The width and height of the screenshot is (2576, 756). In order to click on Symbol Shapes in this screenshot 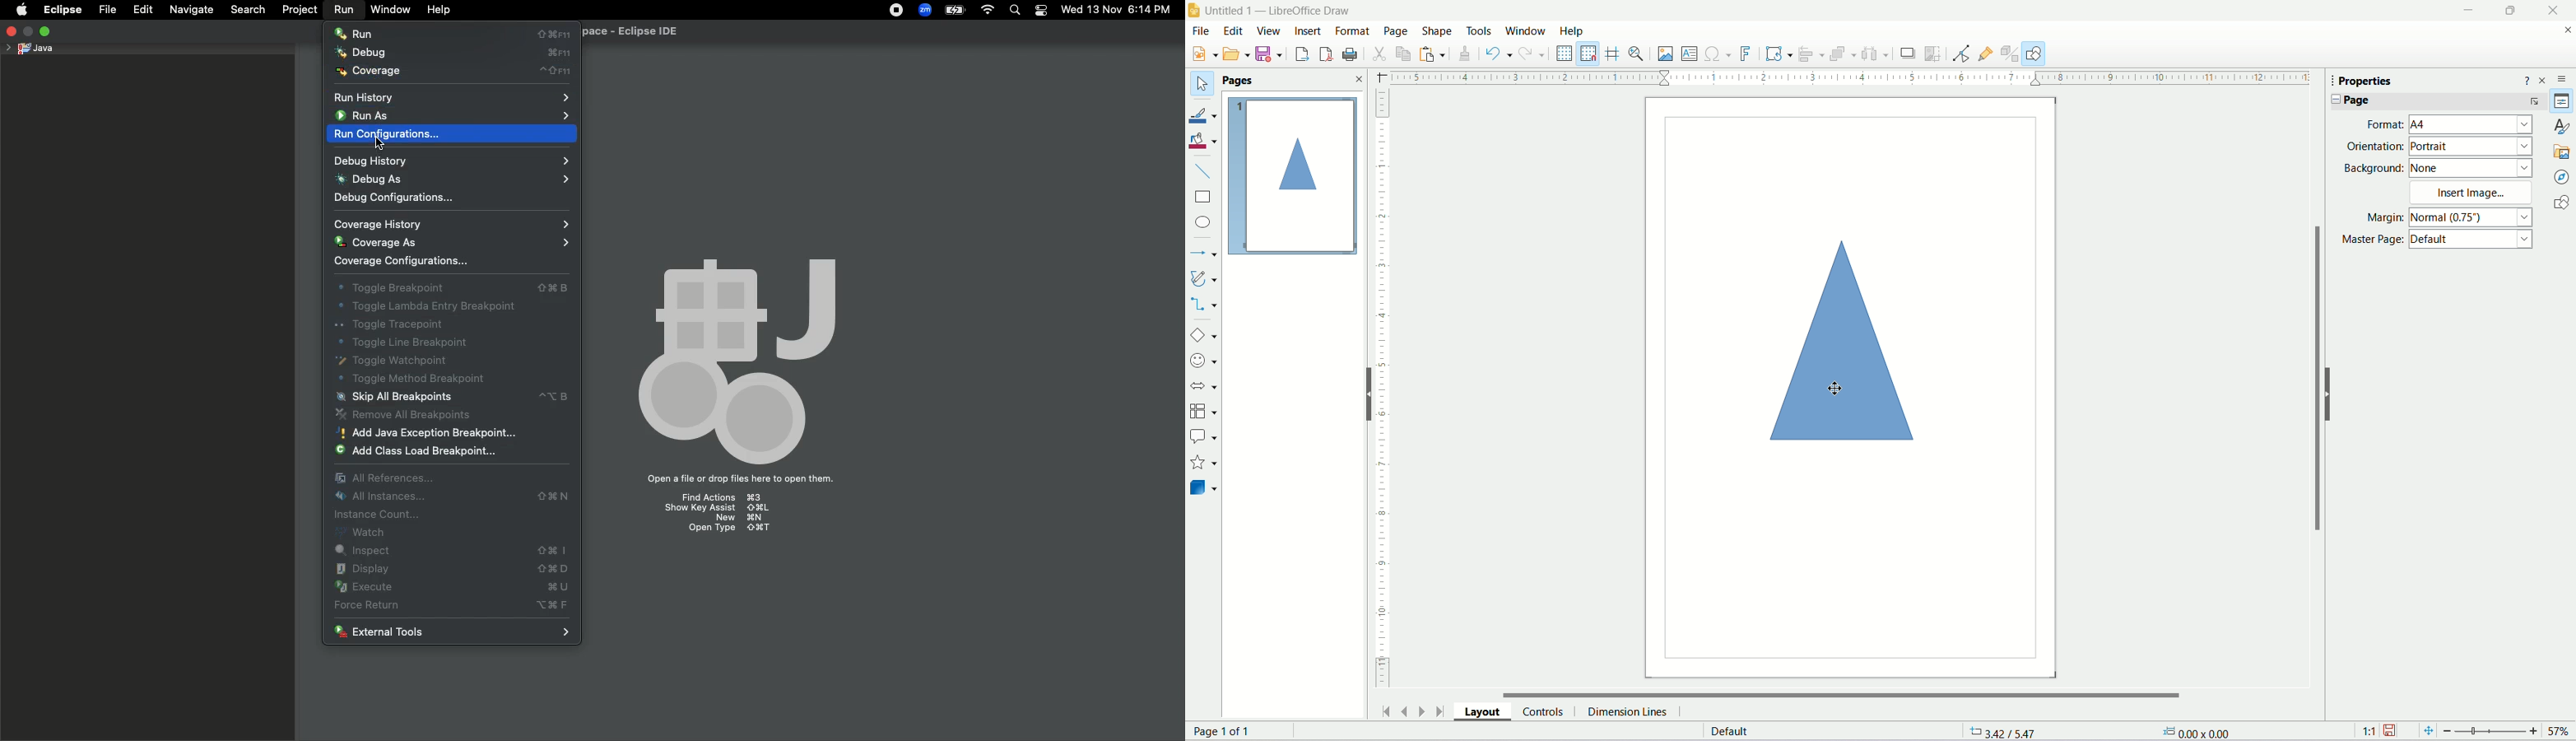, I will do `click(1205, 361)`.